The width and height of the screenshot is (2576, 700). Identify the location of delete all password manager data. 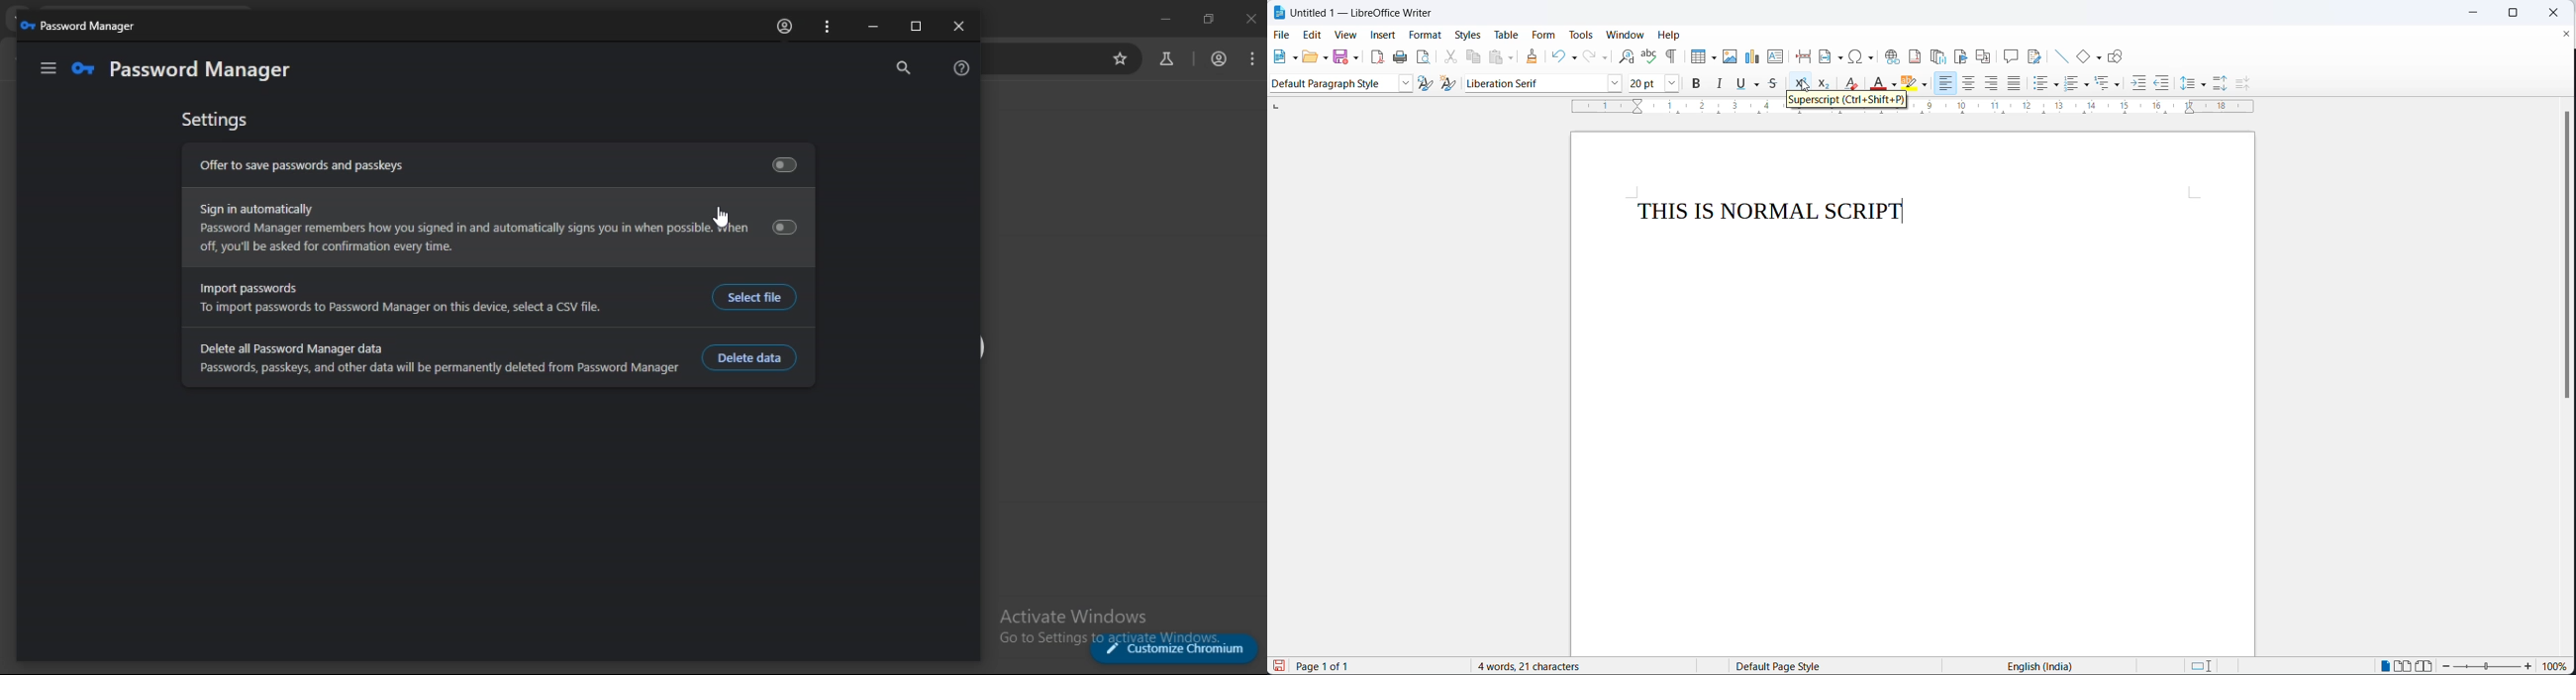
(436, 358).